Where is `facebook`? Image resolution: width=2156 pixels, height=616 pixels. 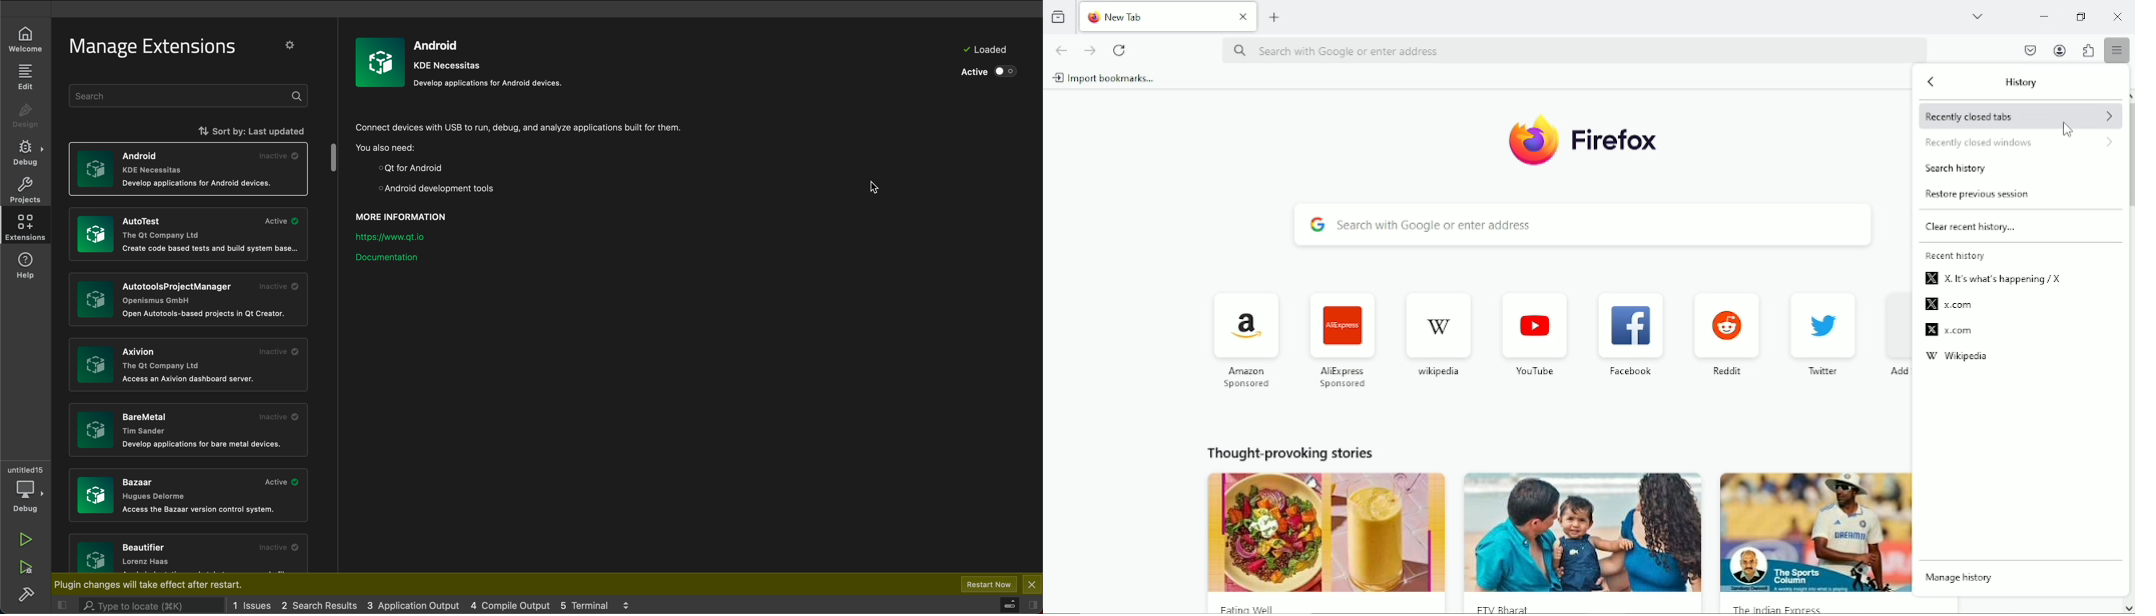 facebook is located at coordinates (1629, 371).